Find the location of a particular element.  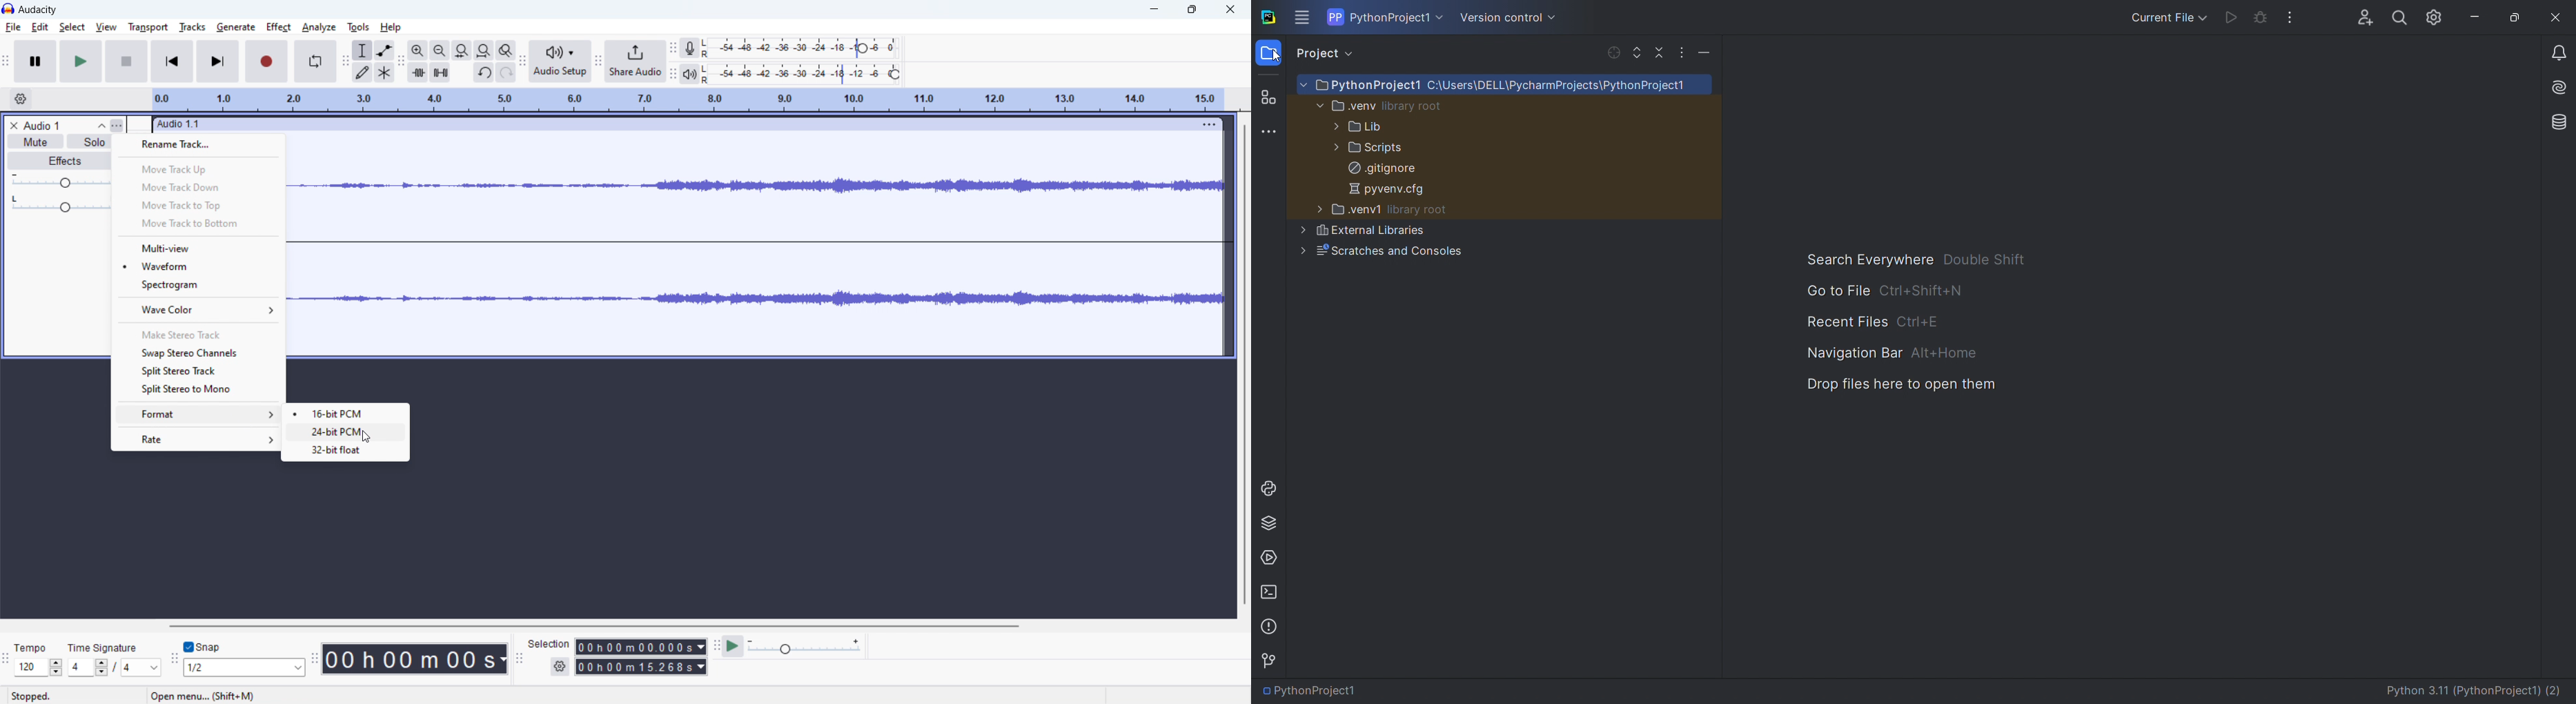

timeline is located at coordinates (690, 99).